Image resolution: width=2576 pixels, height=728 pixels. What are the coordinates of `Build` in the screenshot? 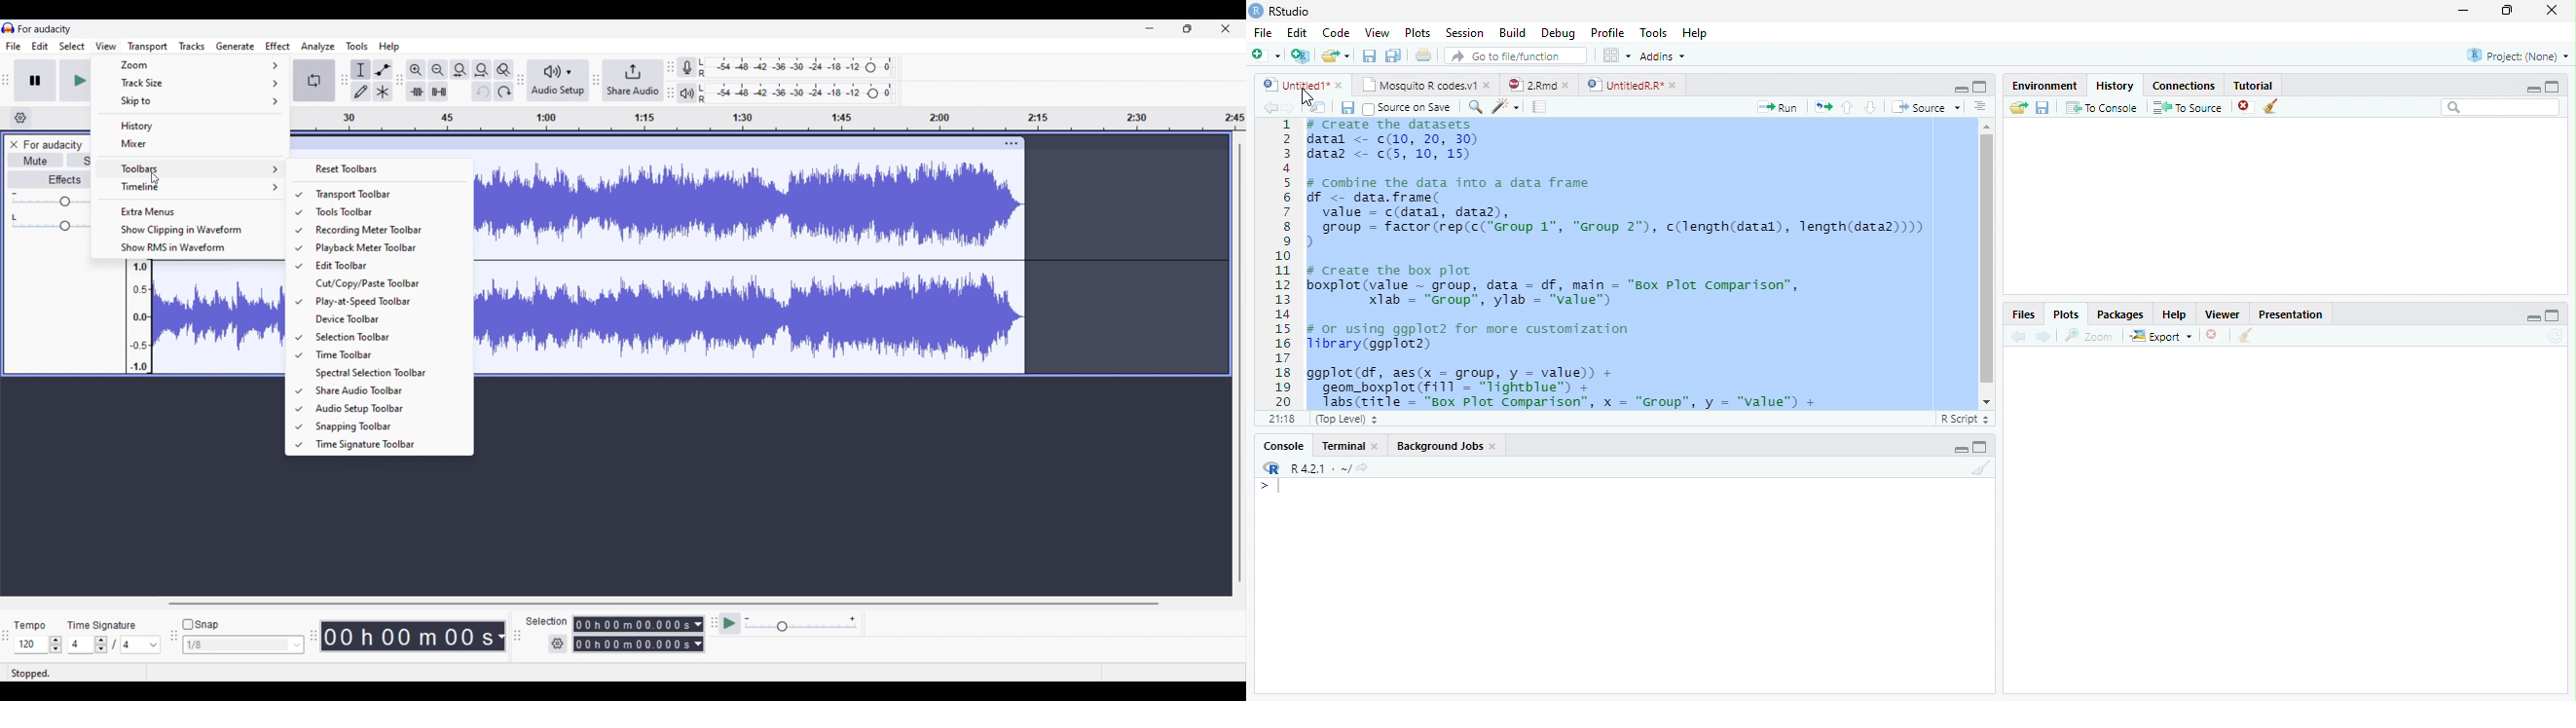 It's located at (1511, 32).